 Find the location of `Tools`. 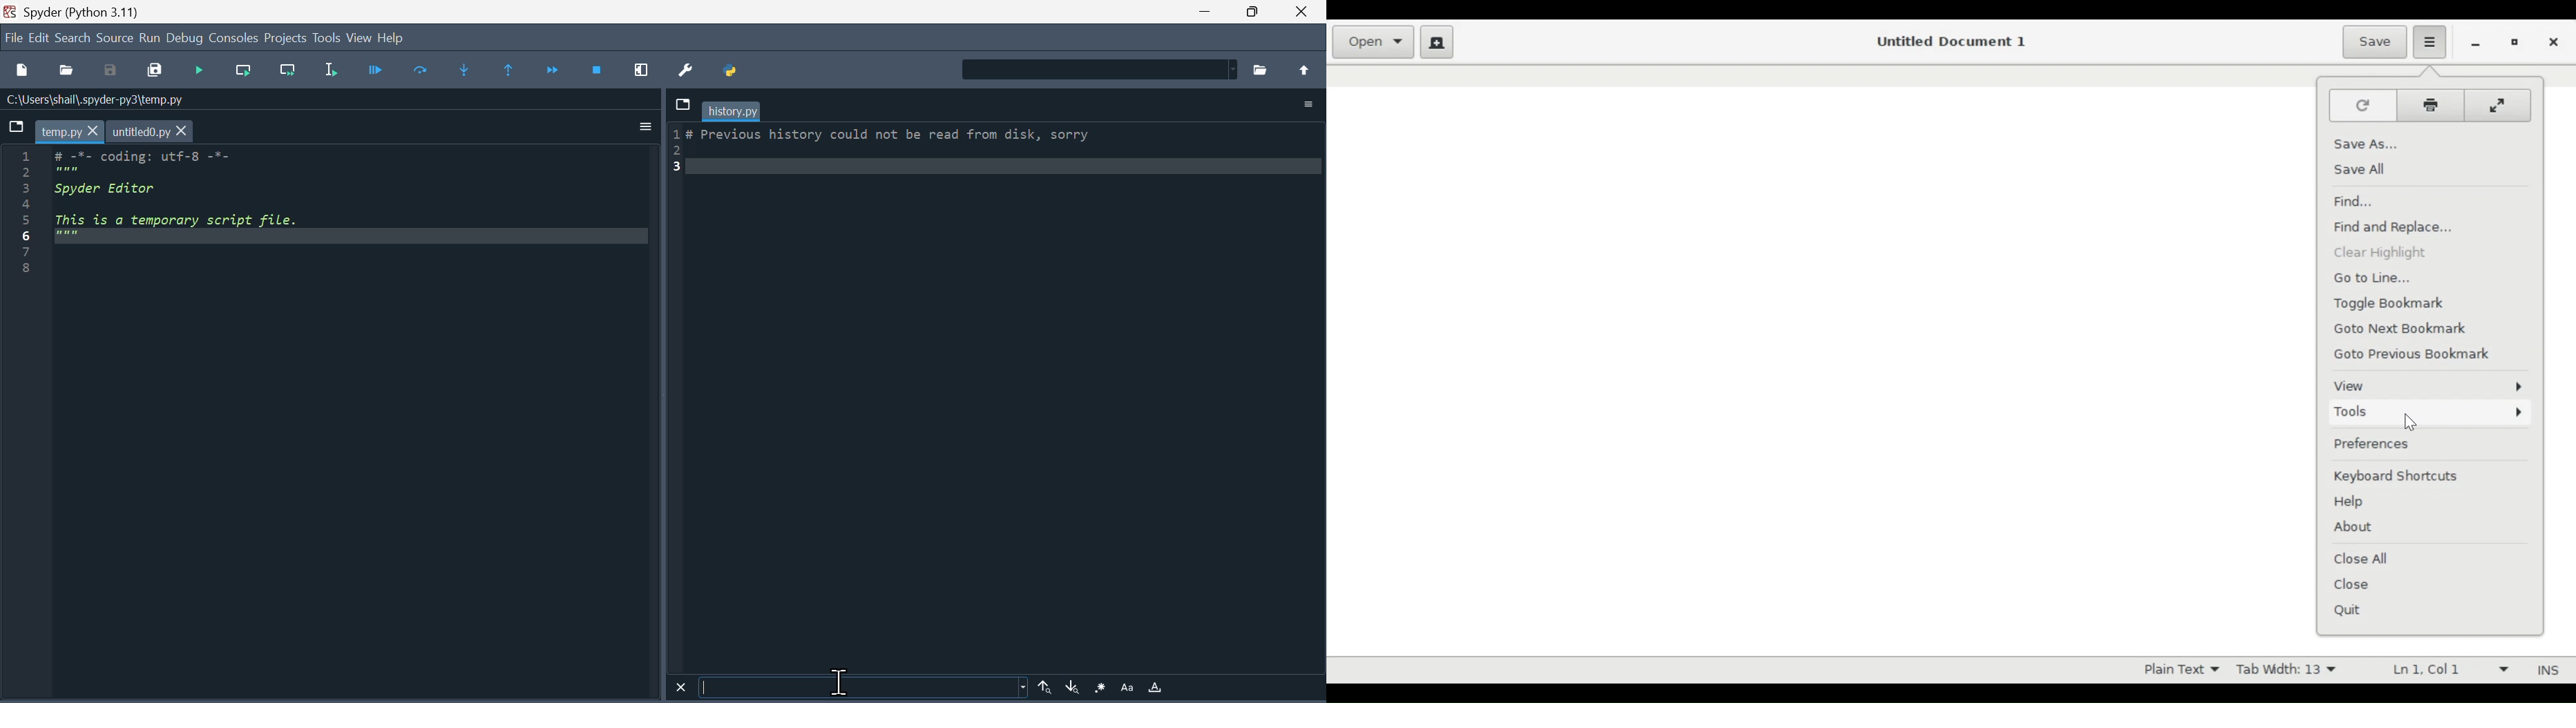

Tools is located at coordinates (327, 37).